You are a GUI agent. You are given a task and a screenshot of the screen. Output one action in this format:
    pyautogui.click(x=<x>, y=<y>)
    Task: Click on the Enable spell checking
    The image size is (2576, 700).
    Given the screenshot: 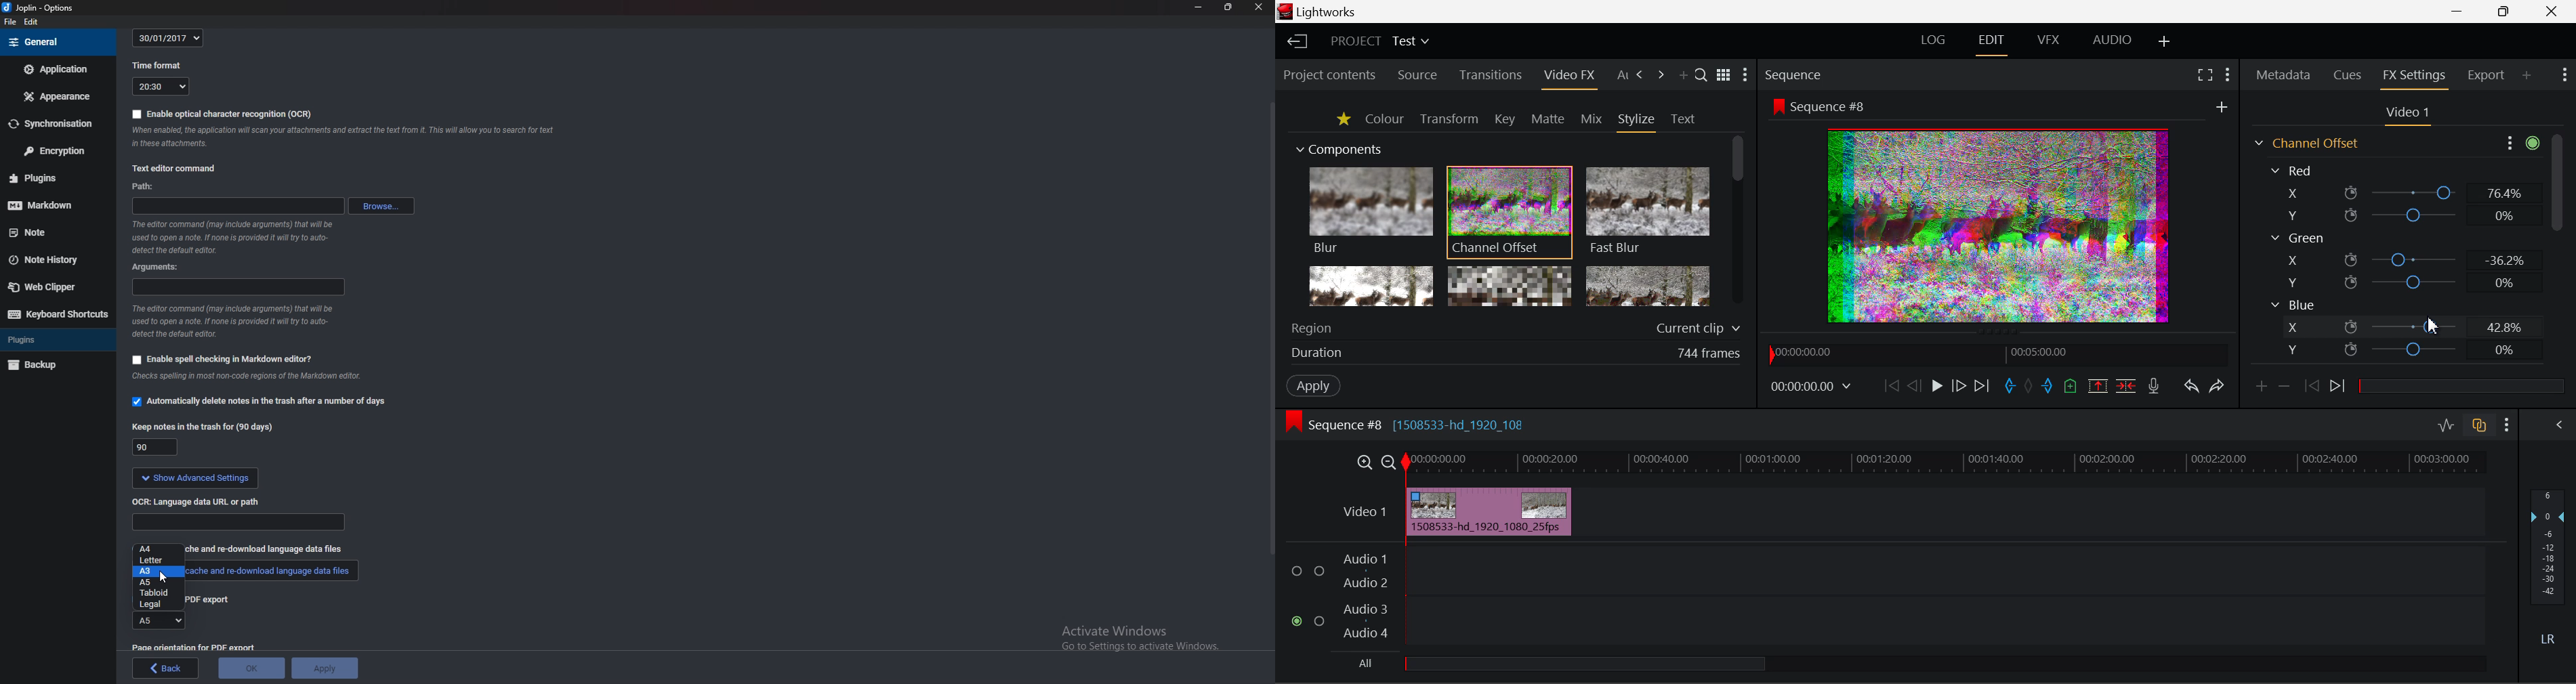 What is the action you would take?
    pyautogui.click(x=223, y=361)
    